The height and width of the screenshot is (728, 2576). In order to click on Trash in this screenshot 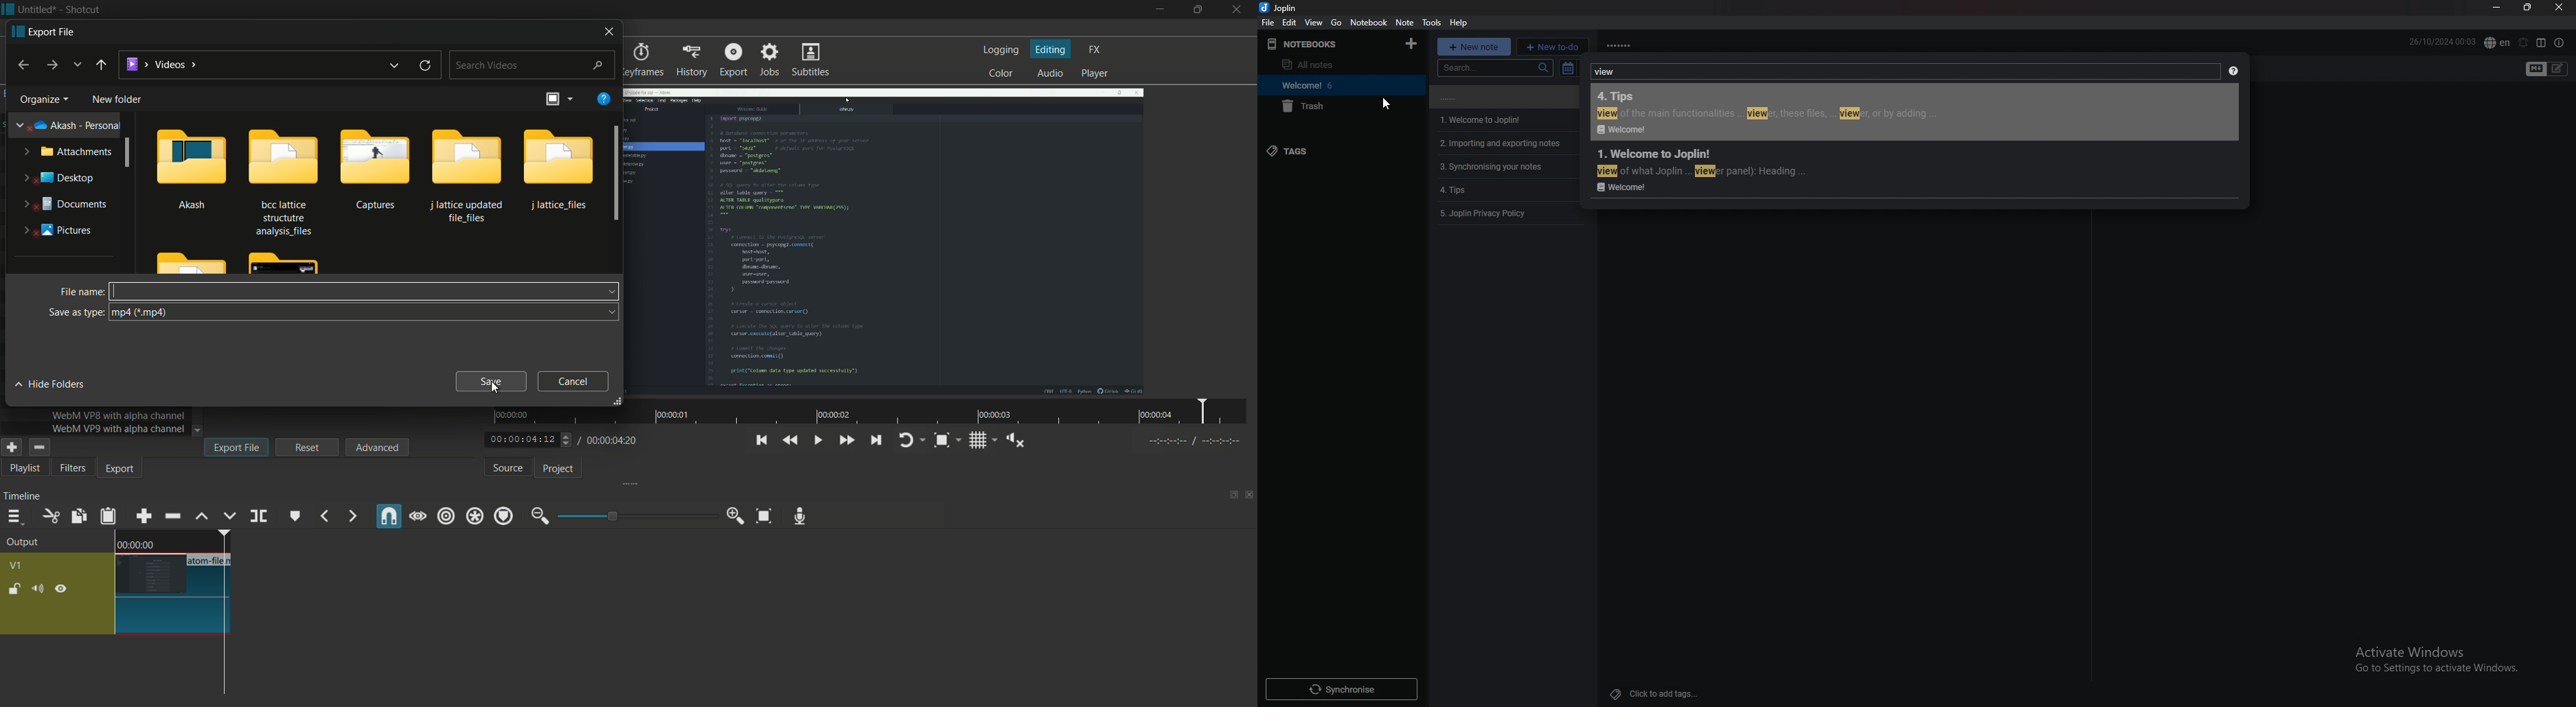, I will do `click(1304, 106)`.